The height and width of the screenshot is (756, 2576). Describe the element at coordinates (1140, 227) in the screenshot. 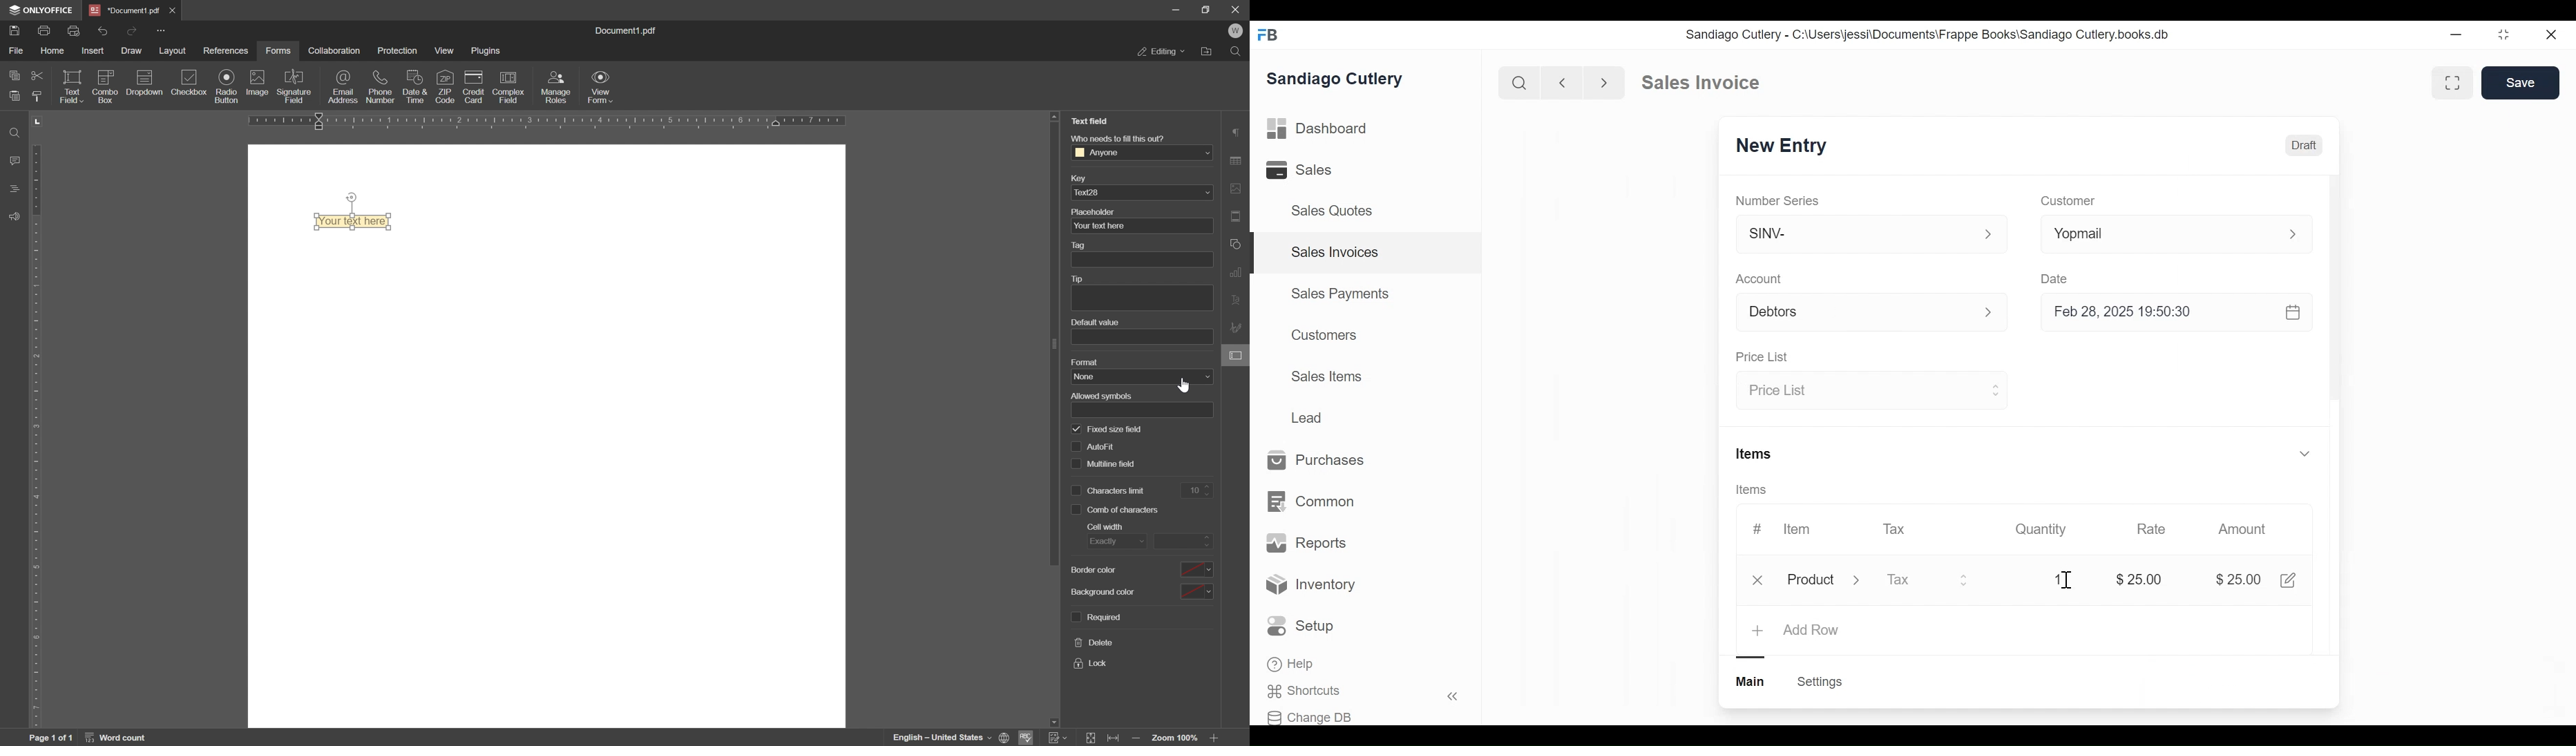

I see `your text here` at that location.